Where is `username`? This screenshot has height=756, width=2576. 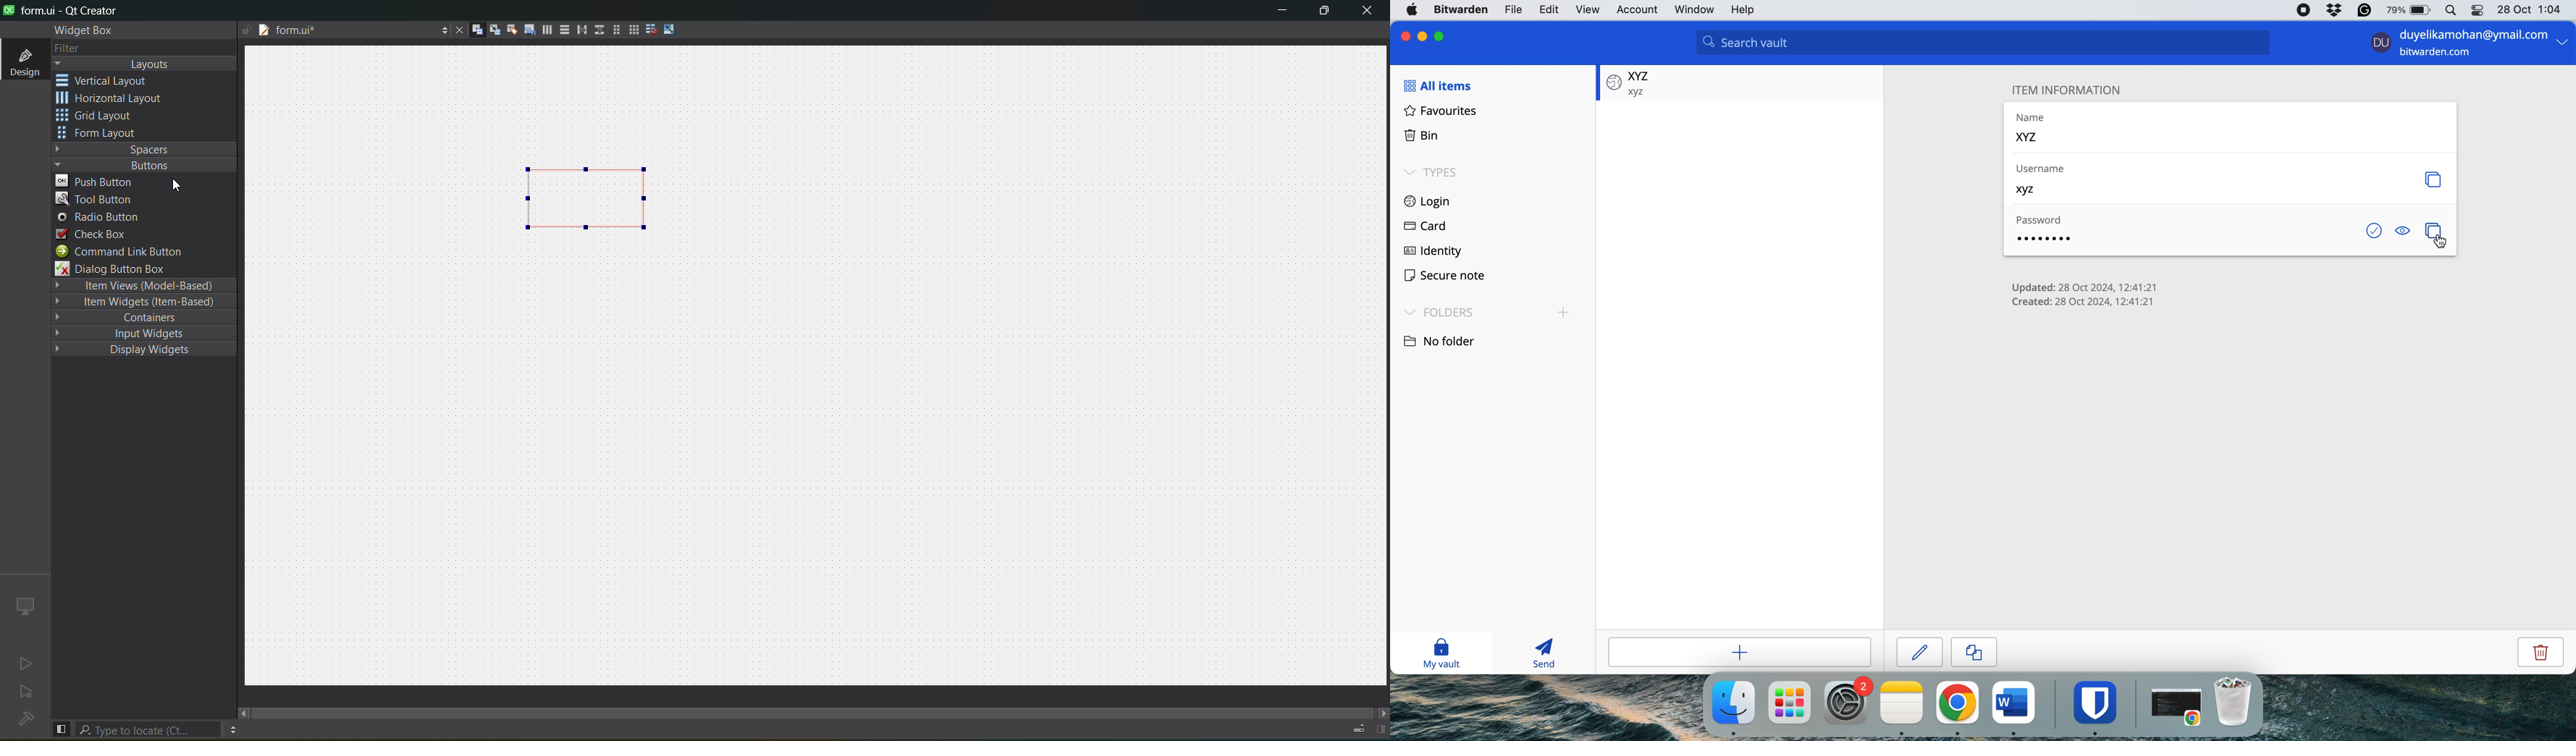
username is located at coordinates (2039, 180).